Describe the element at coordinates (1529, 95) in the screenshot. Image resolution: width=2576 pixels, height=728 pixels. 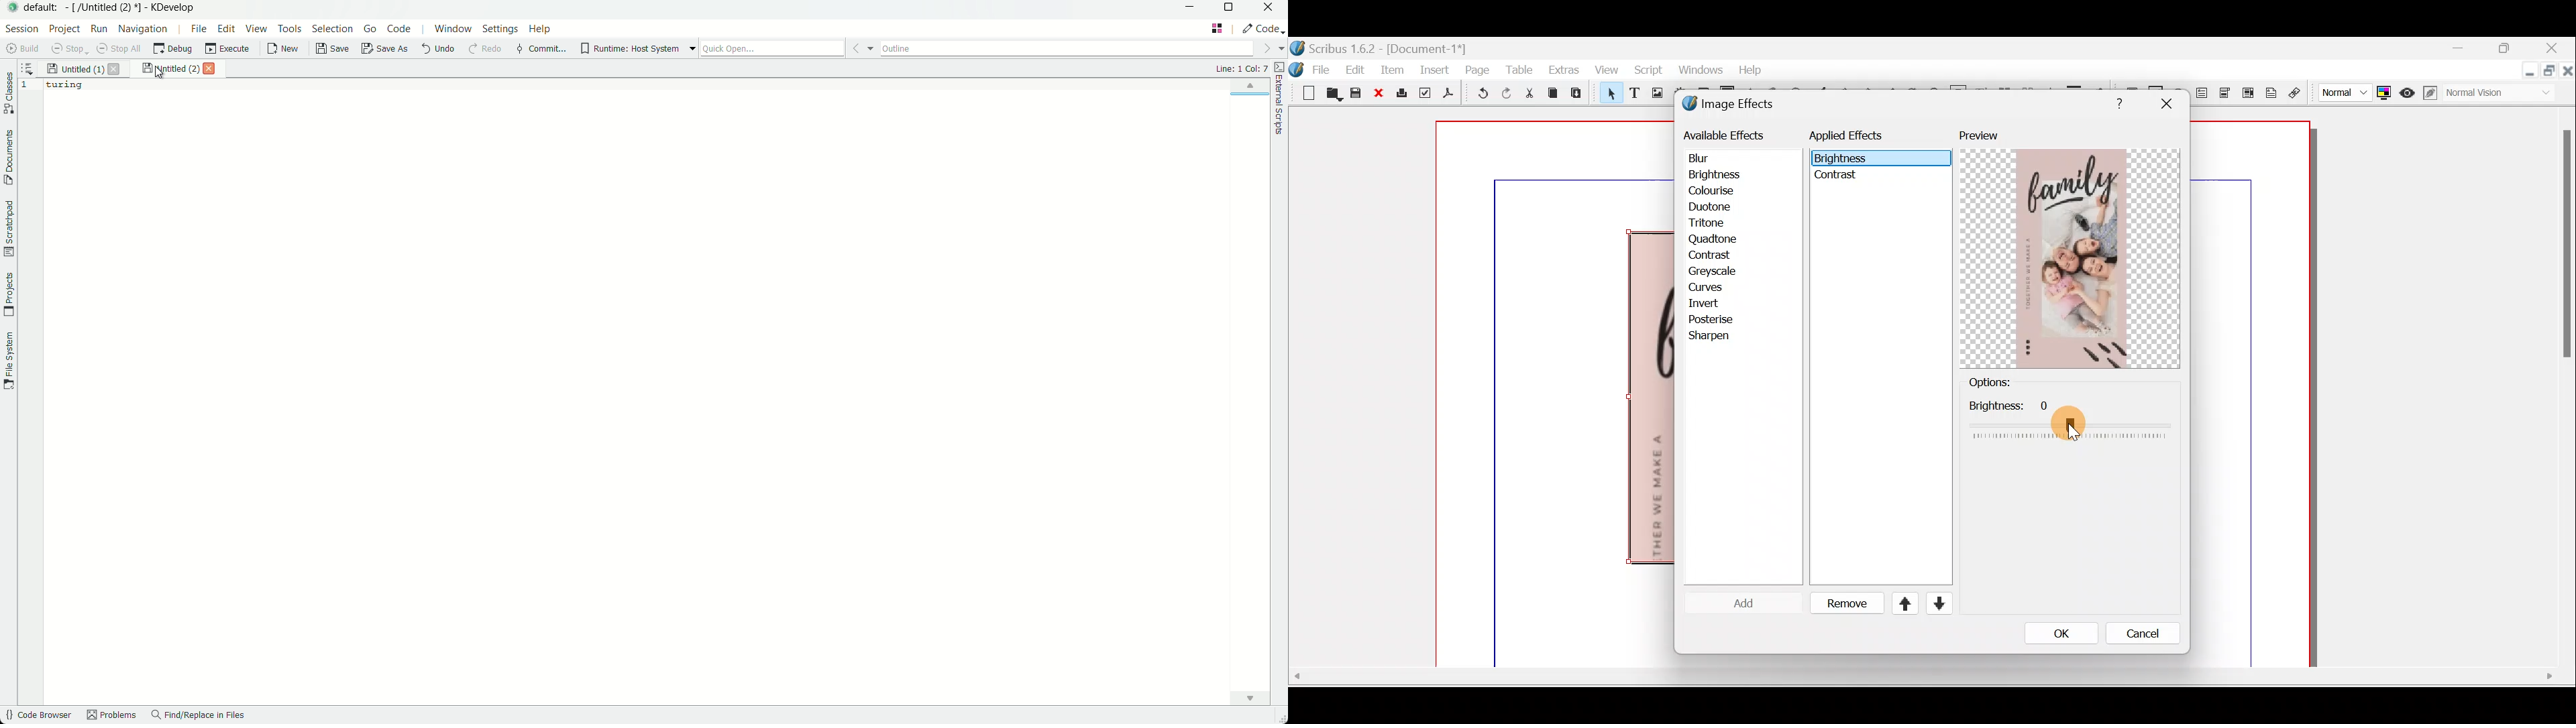
I see `Cut` at that location.